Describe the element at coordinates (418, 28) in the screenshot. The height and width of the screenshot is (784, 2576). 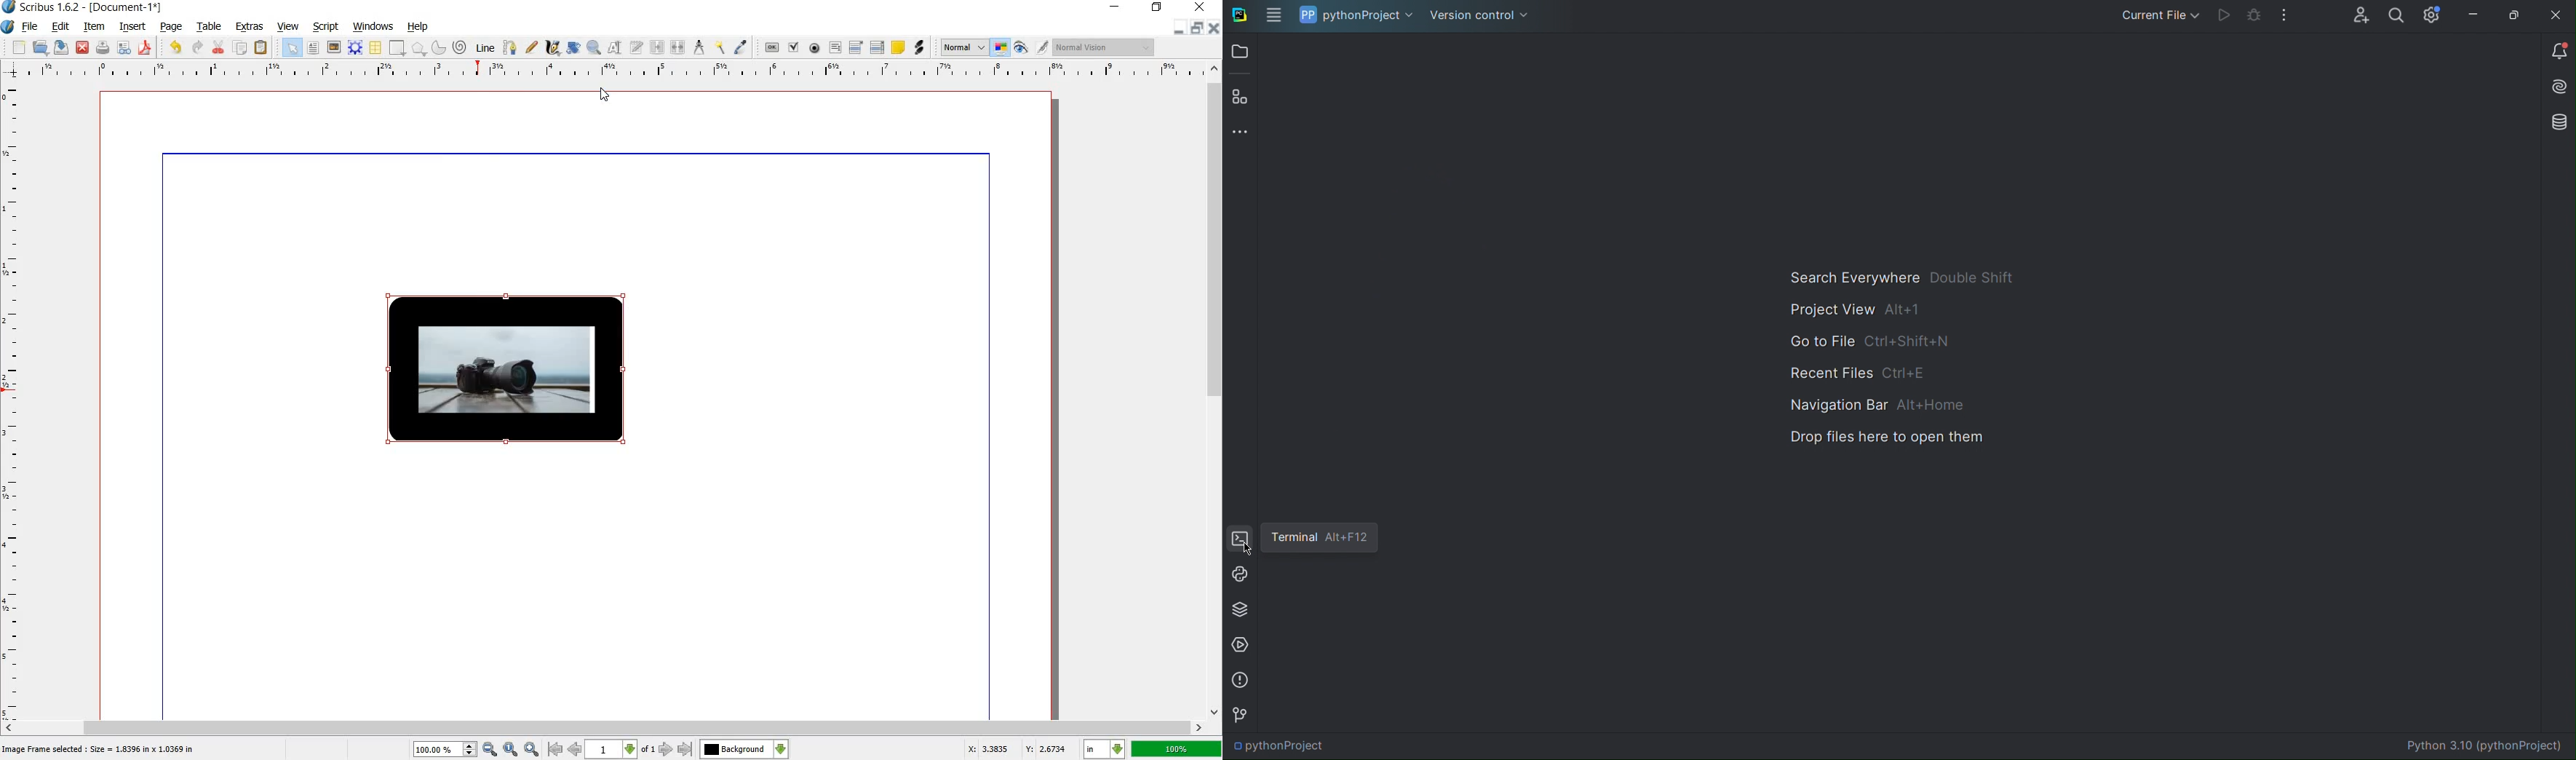
I see `help` at that location.